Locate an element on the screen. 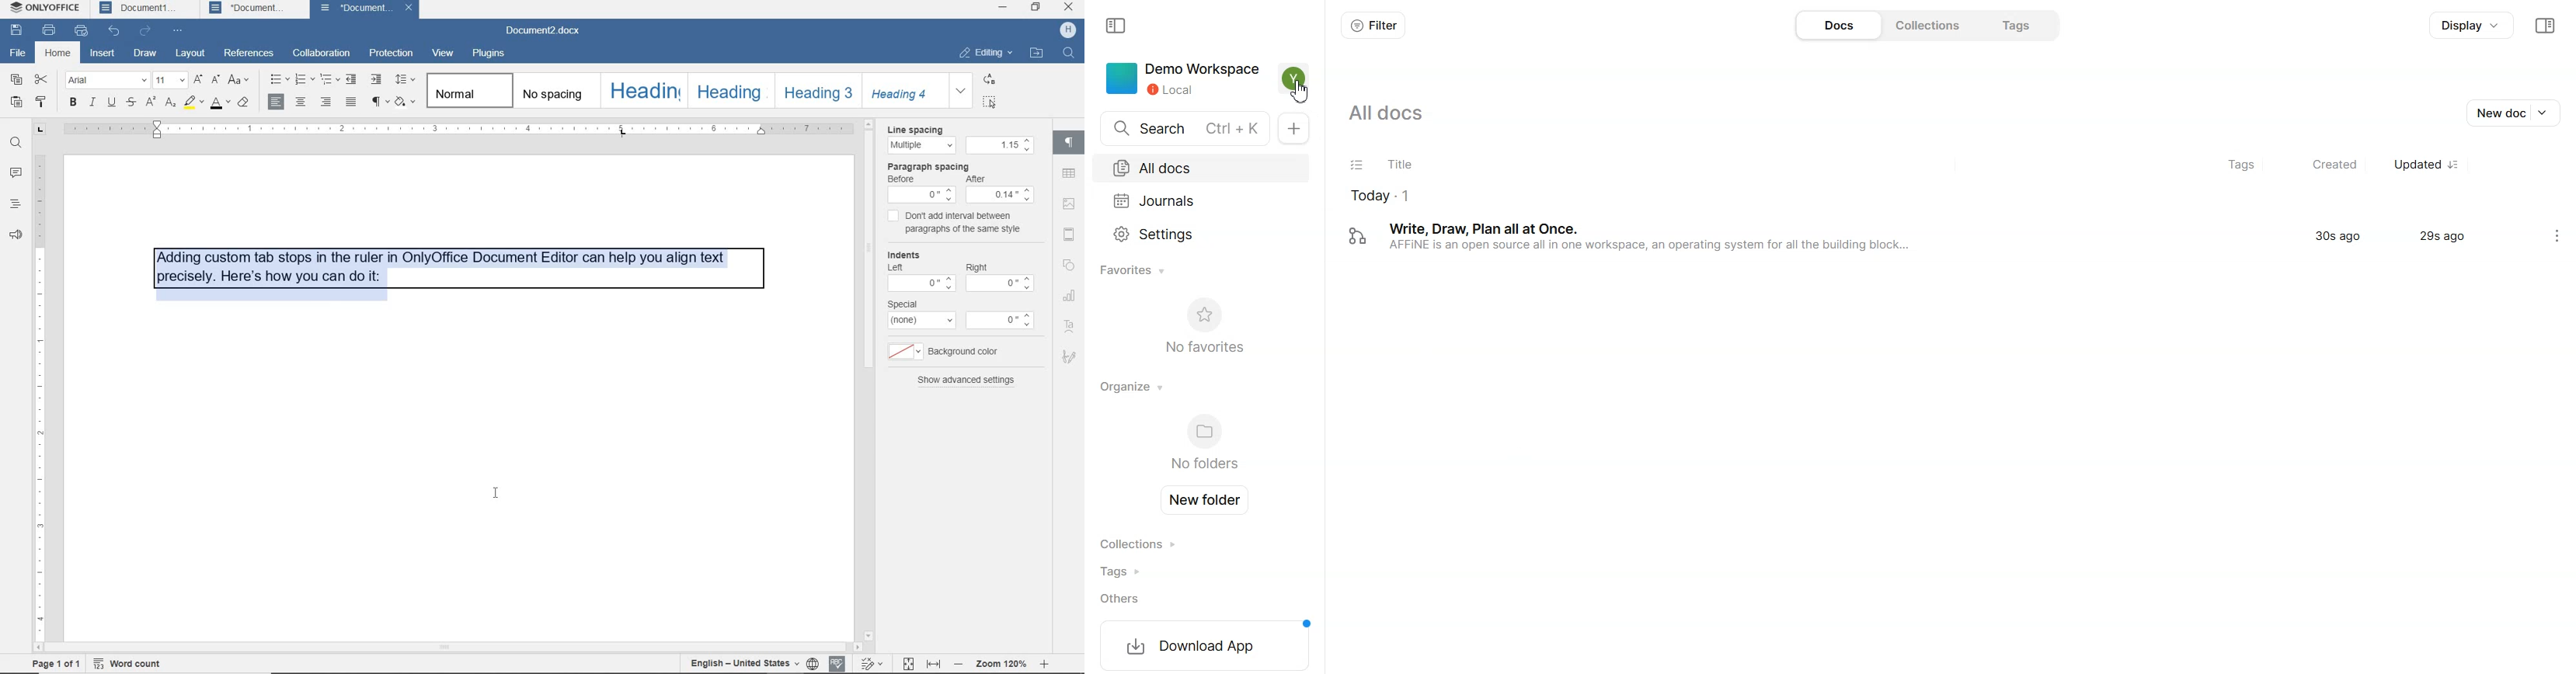 This screenshot has height=700, width=2576. multilevel list is located at coordinates (328, 77).